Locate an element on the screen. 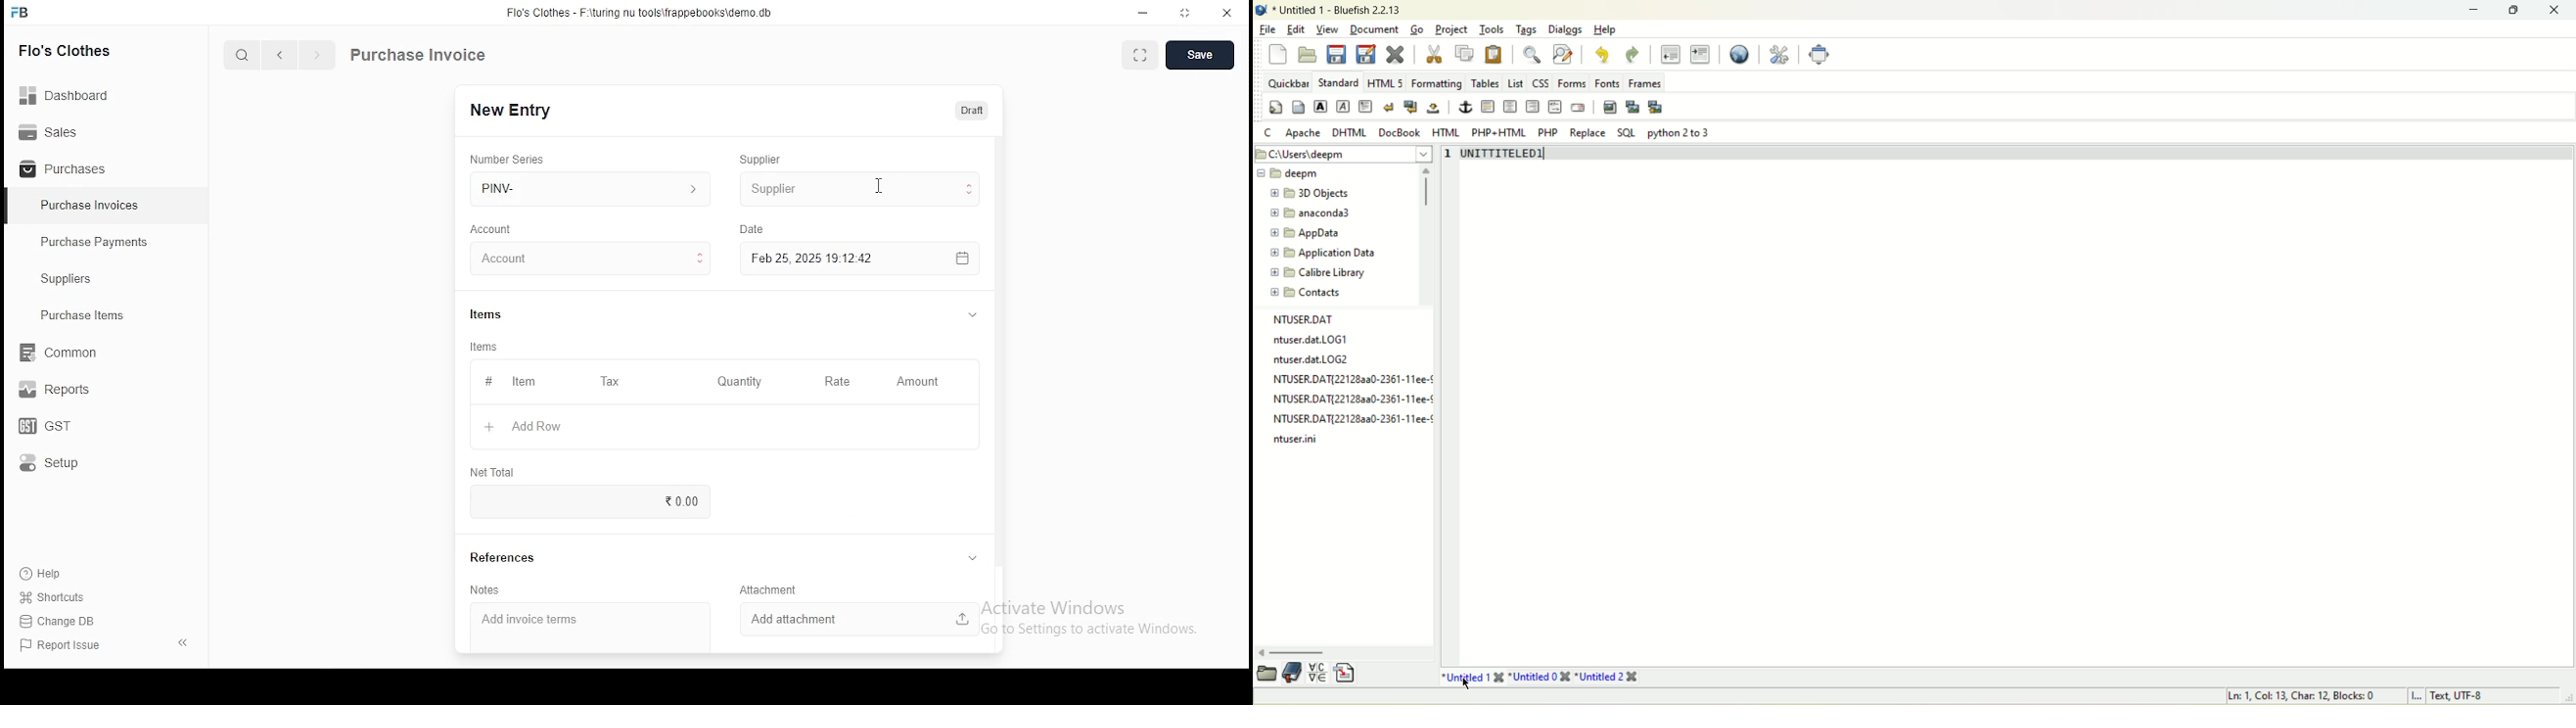  reports is located at coordinates (57, 392).